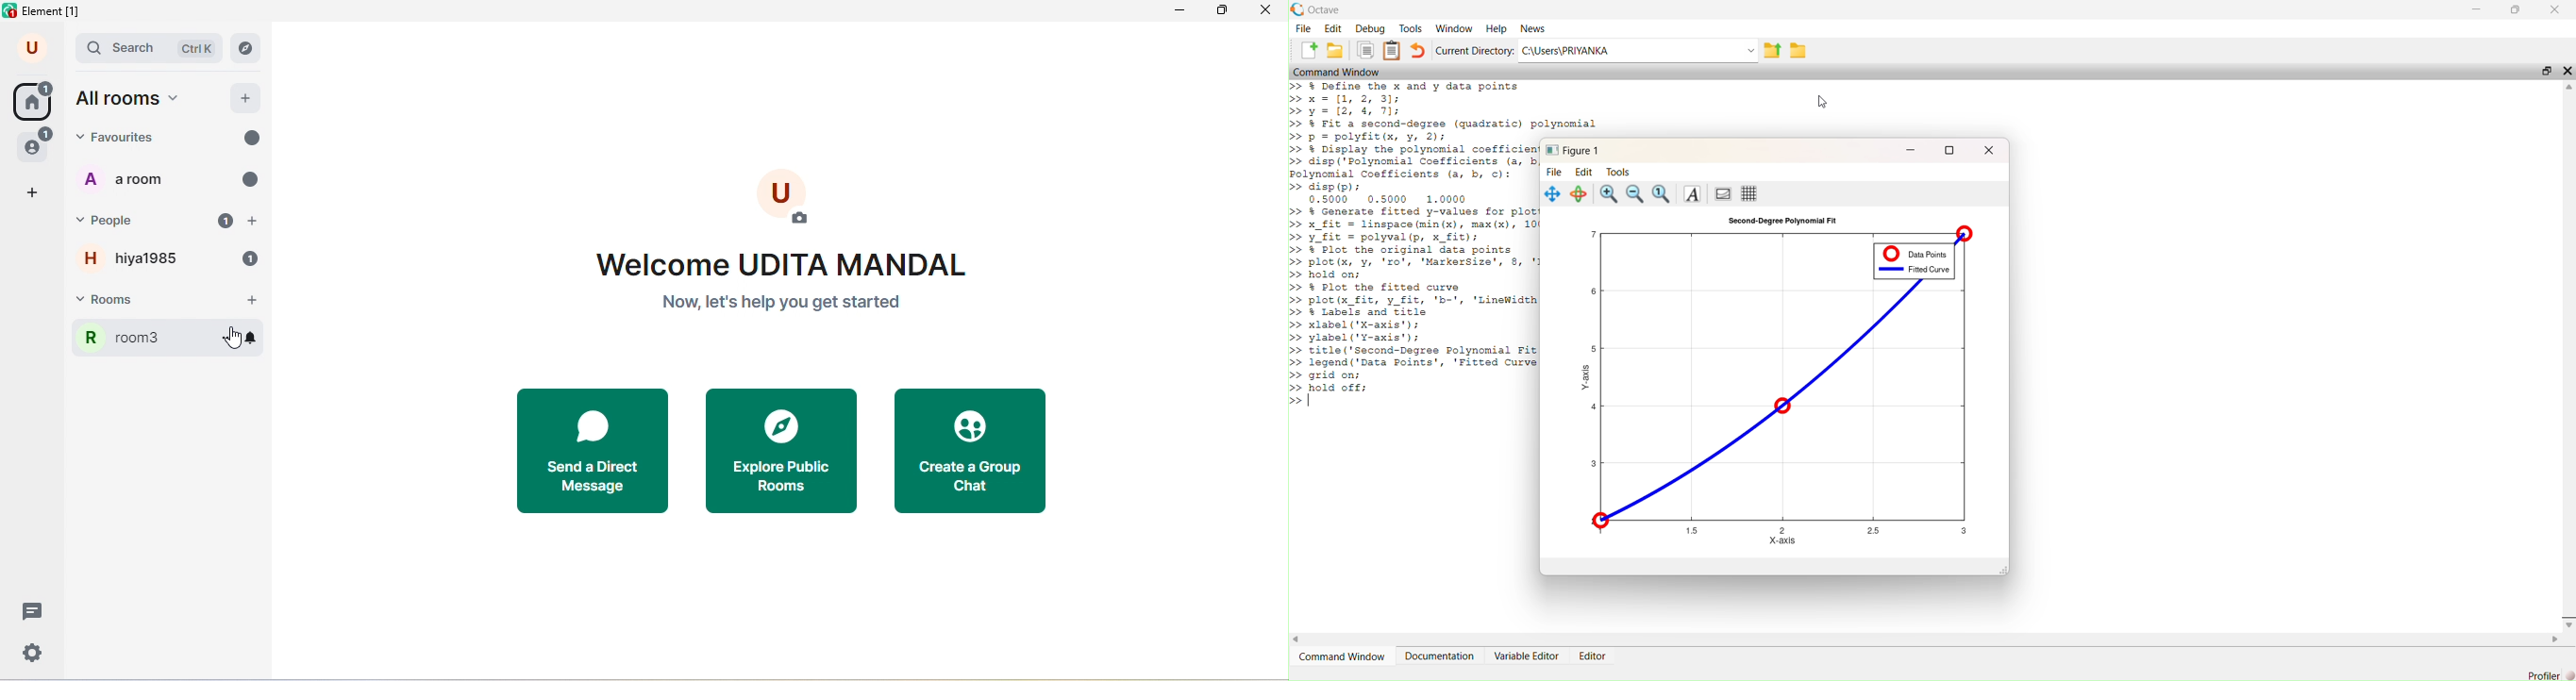  I want to click on create a group chat, so click(969, 454).